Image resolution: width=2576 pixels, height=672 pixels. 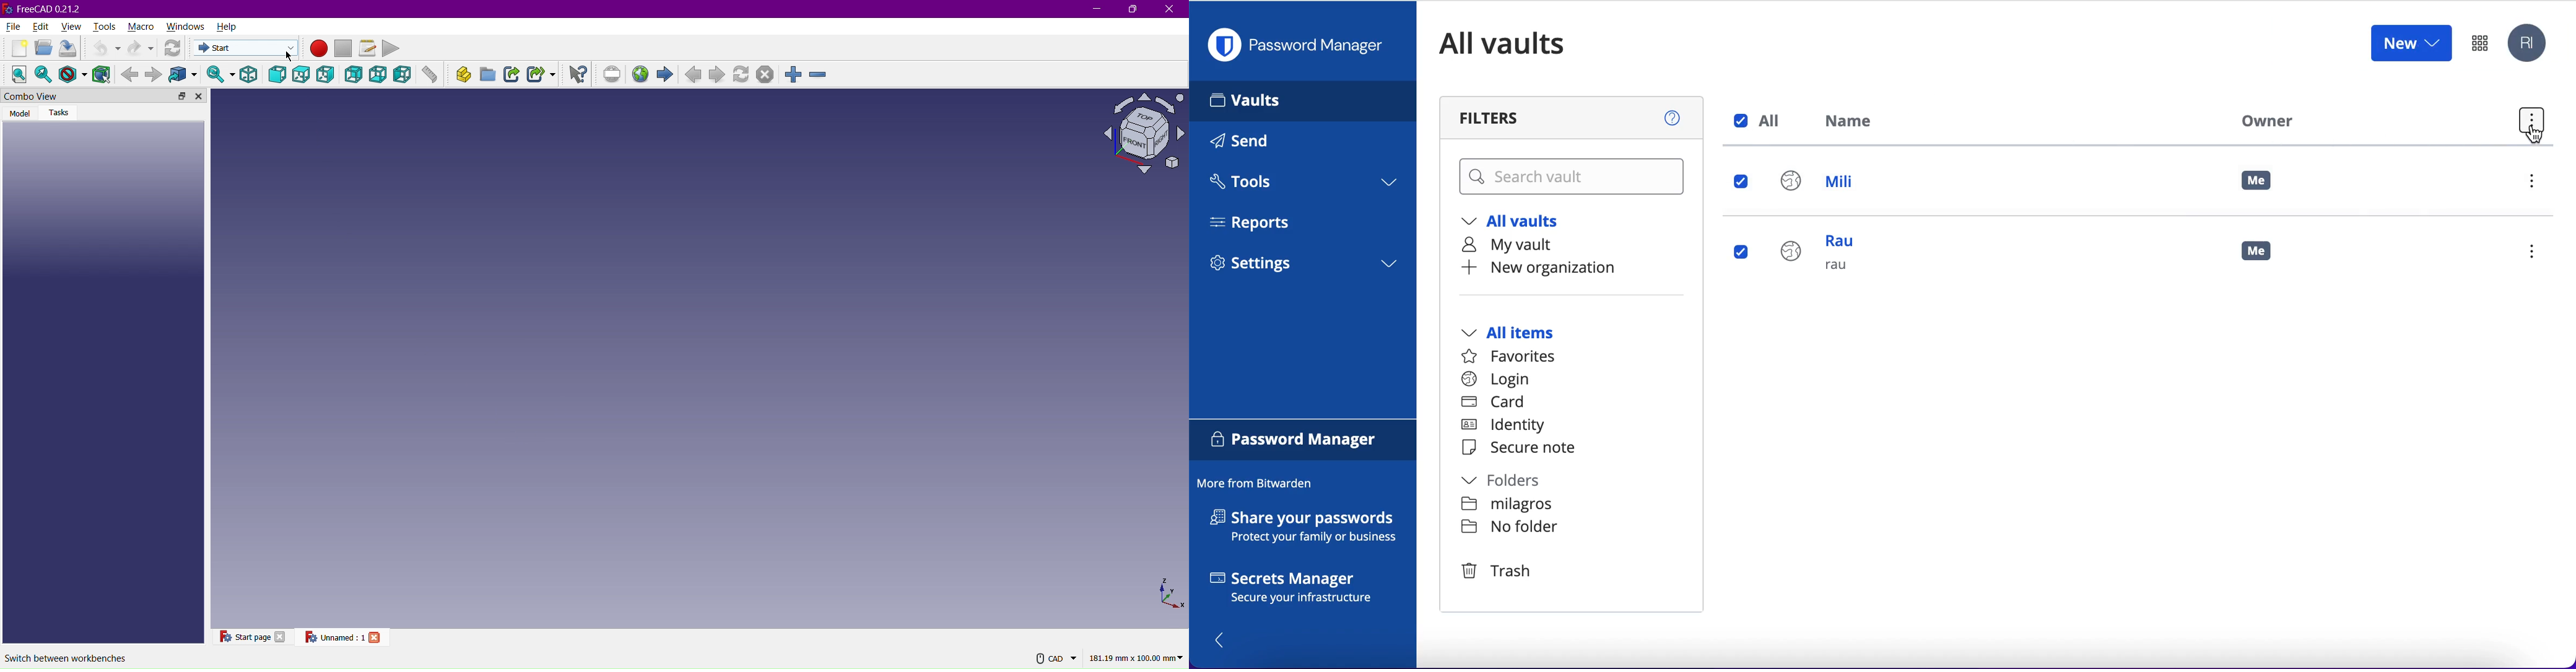 I want to click on card, so click(x=1495, y=403).